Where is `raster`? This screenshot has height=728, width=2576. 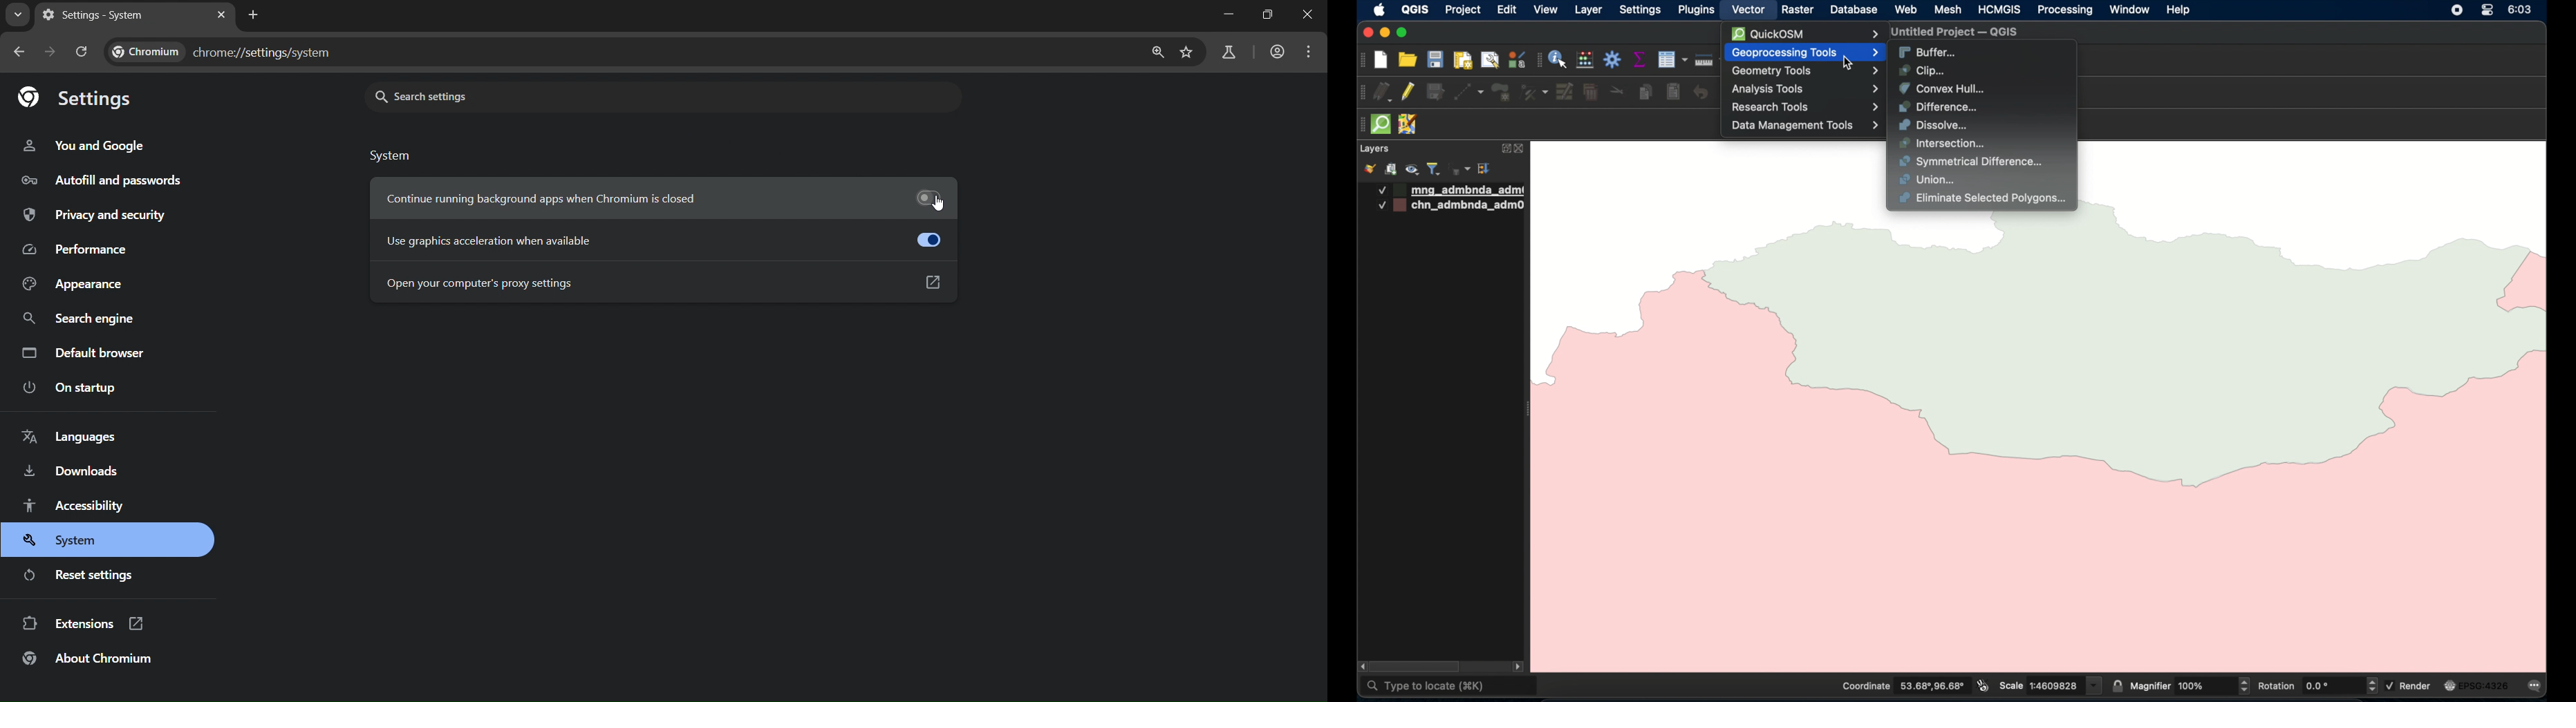
raster is located at coordinates (1796, 10).